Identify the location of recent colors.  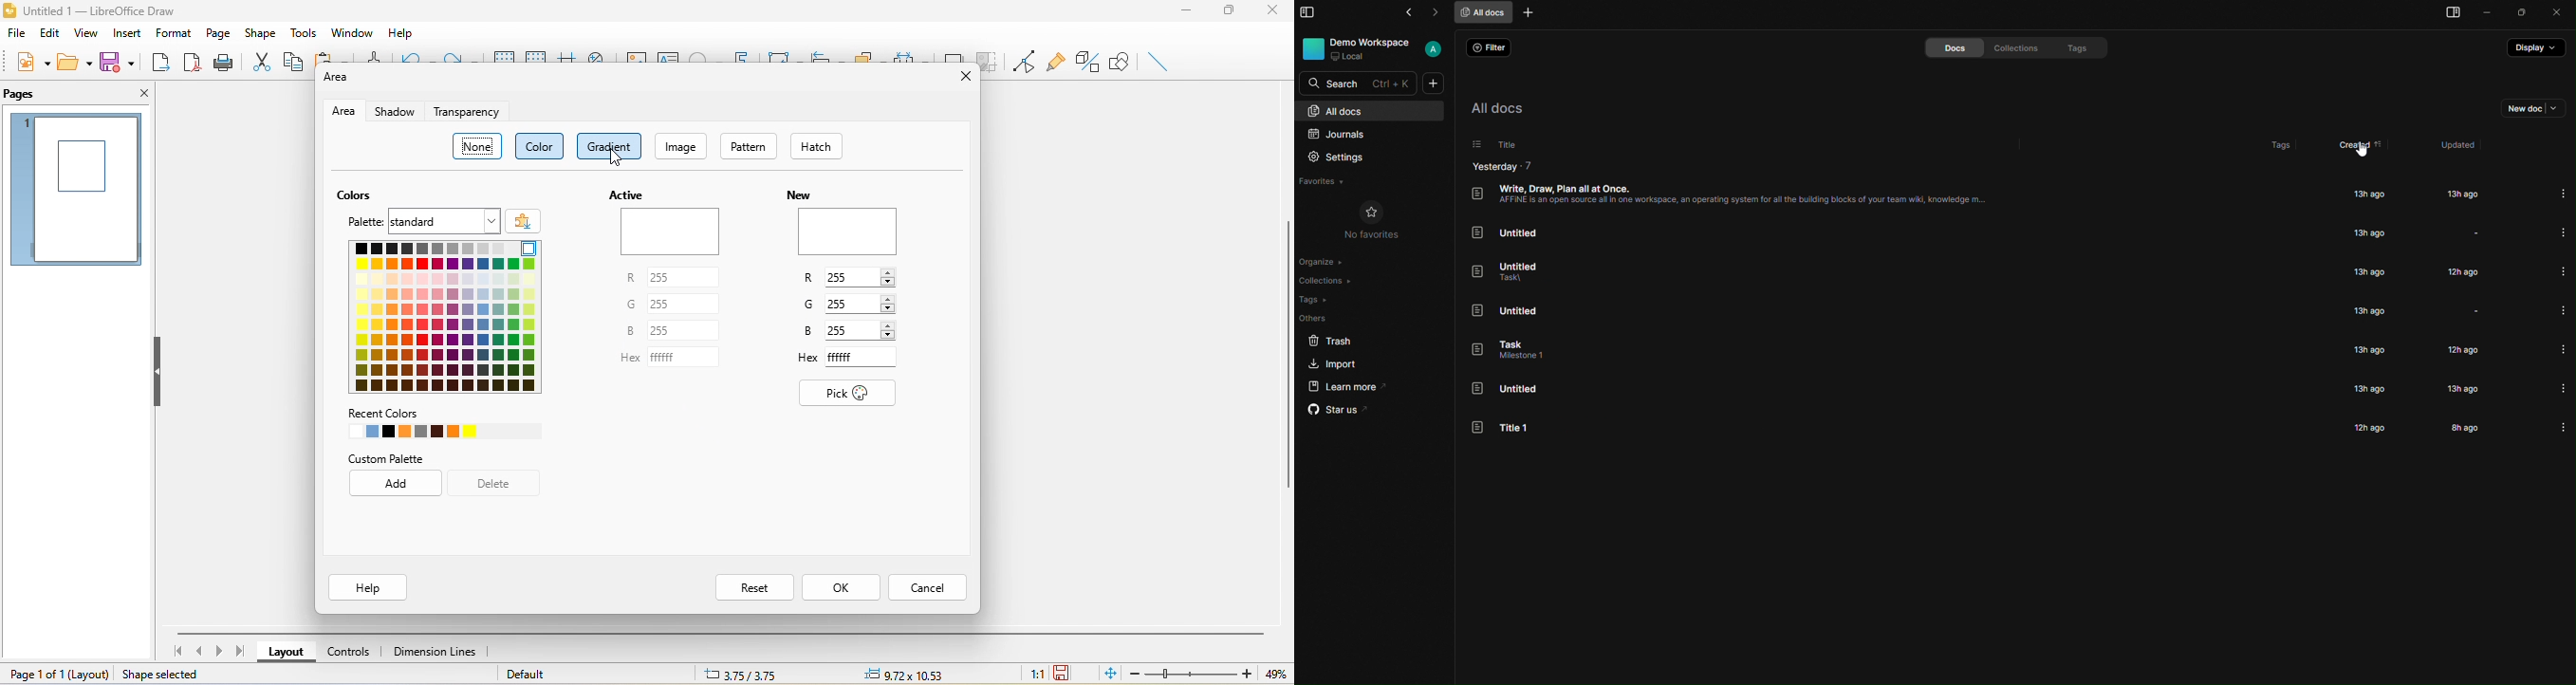
(426, 424).